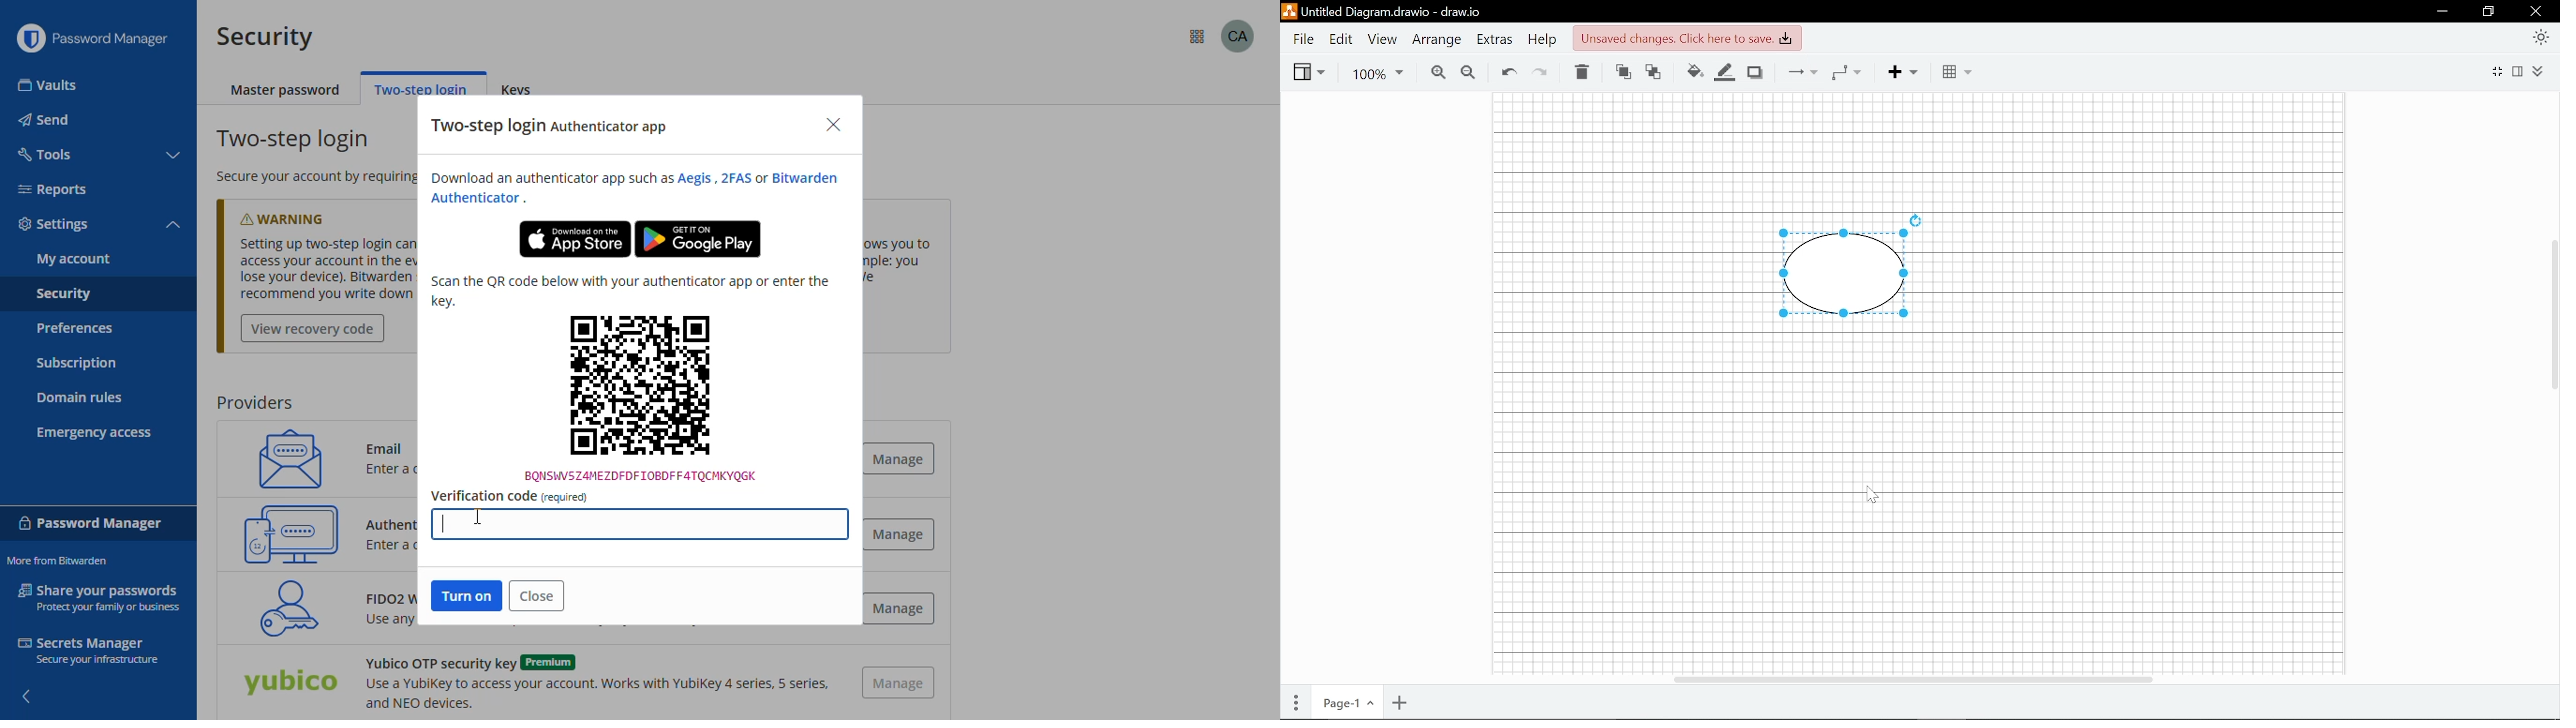 The height and width of the screenshot is (728, 2576). Describe the element at coordinates (394, 522) in the screenshot. I see `Authenticator app` at that location.